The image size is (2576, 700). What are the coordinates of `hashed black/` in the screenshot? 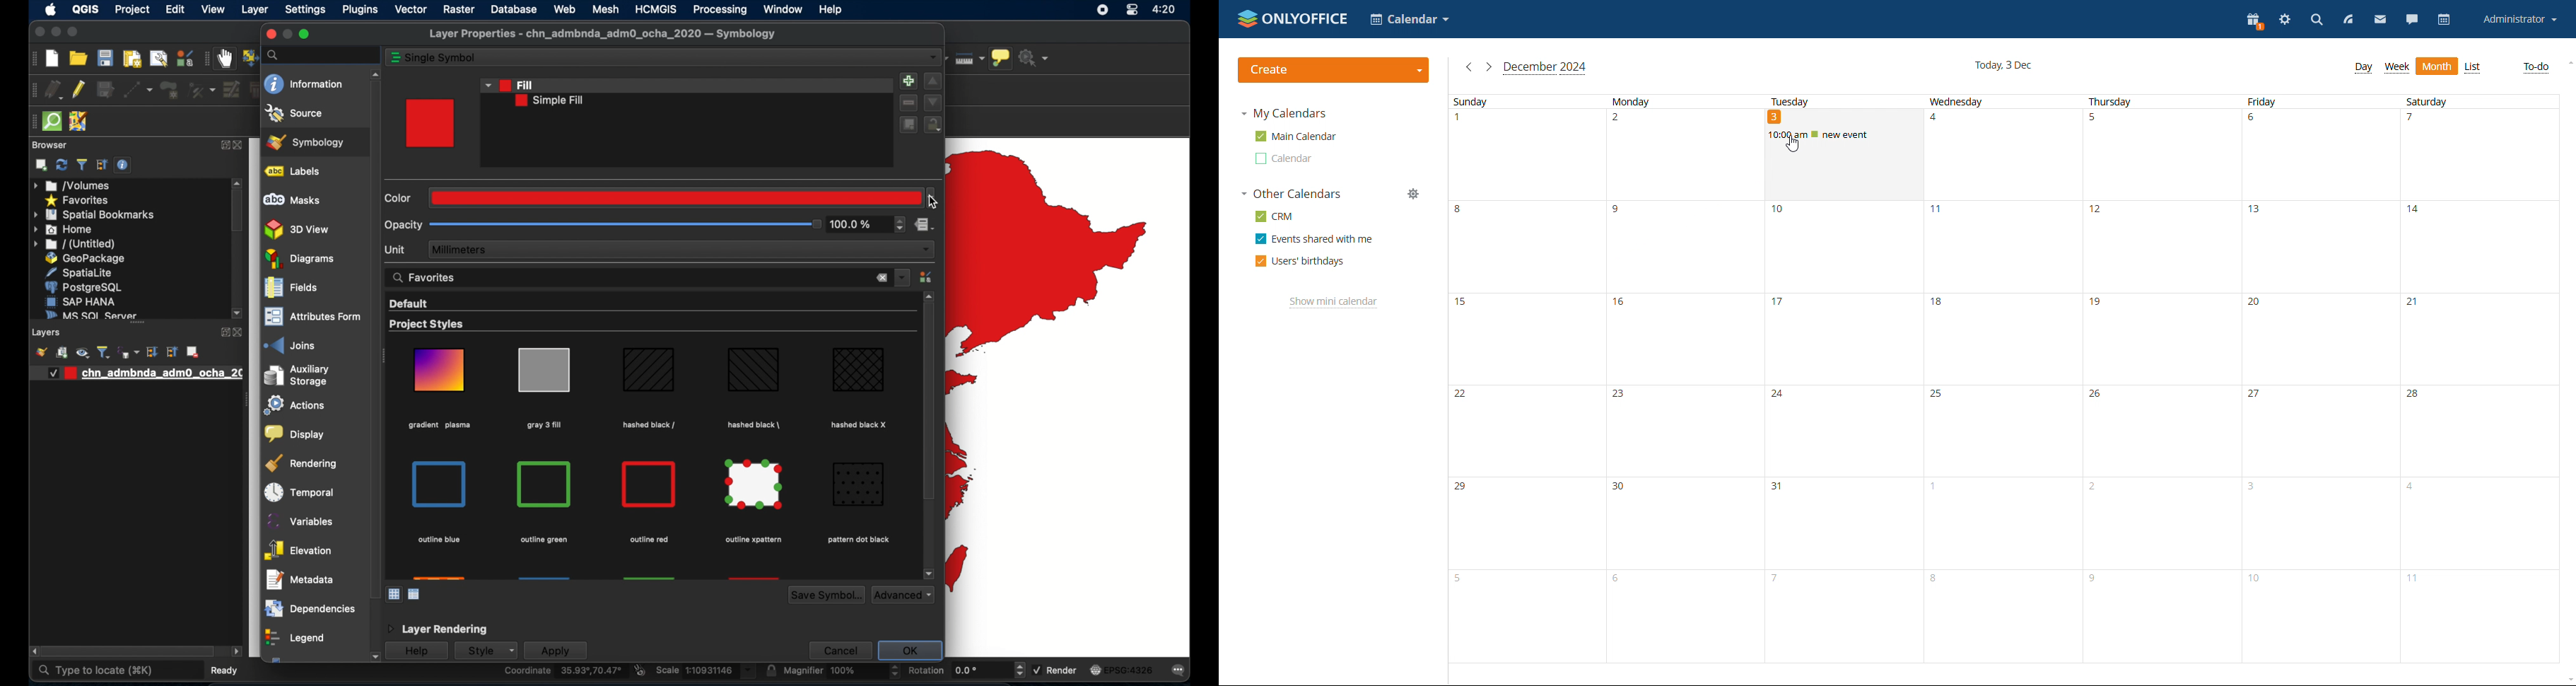 It's located at (650, 425).